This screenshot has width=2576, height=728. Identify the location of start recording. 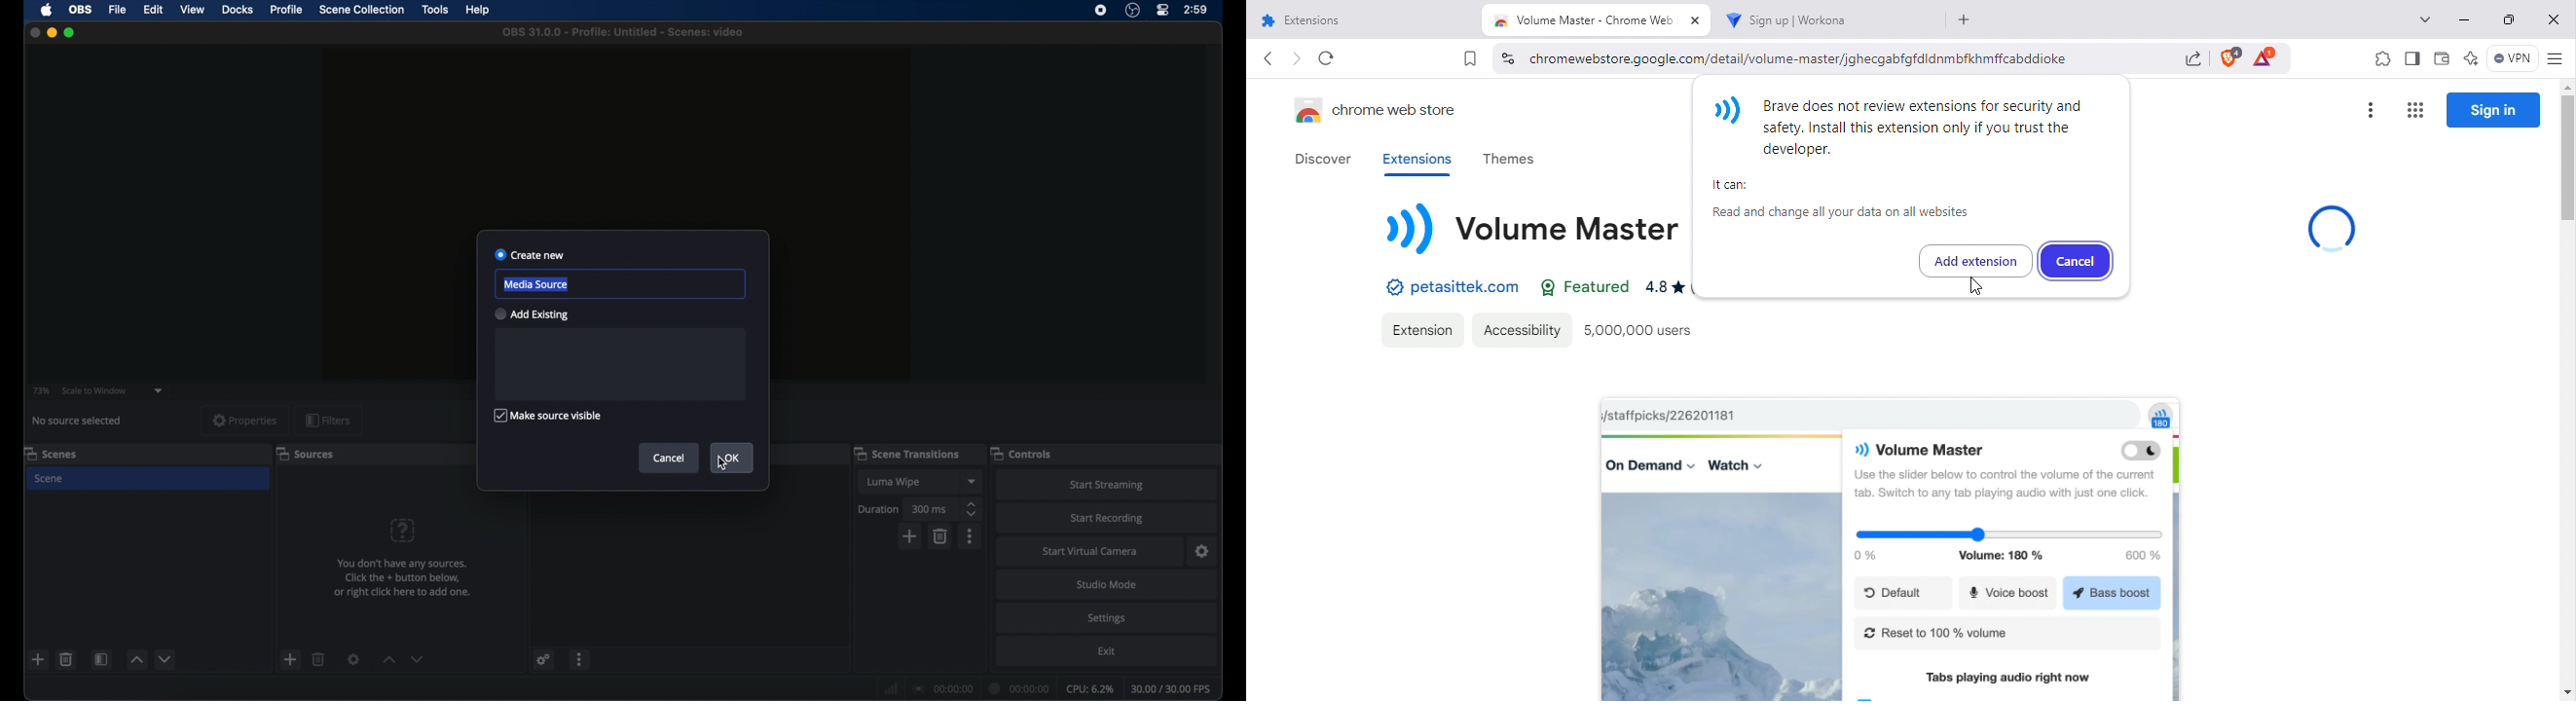
(1107, 519).